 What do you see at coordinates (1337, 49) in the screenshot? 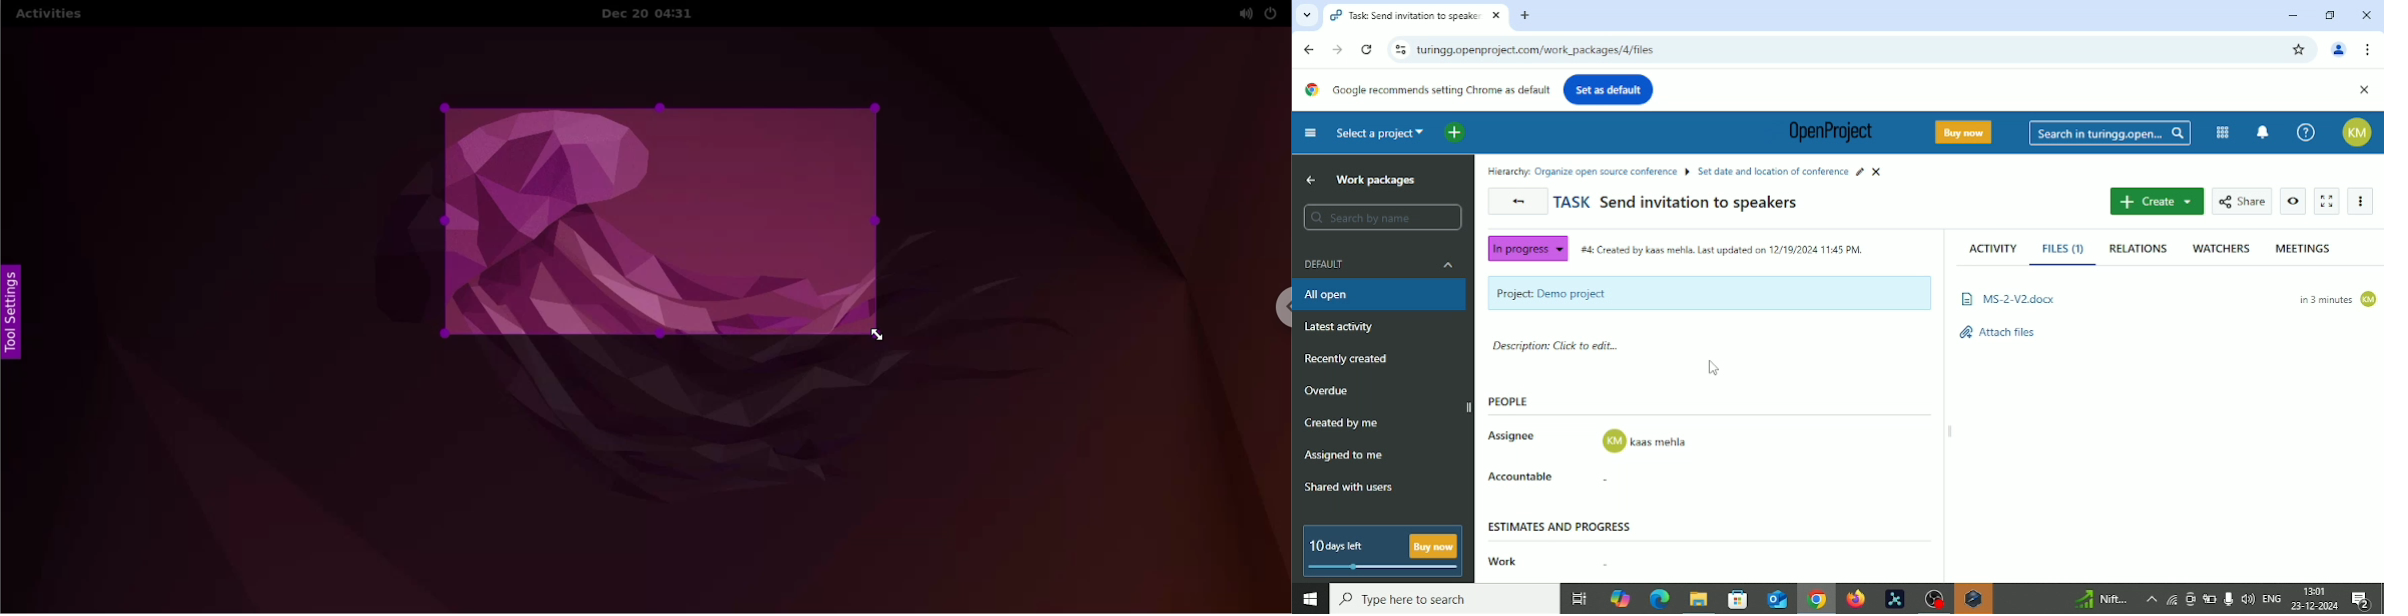
I see `Forward` at bounding box center [1337, 49].